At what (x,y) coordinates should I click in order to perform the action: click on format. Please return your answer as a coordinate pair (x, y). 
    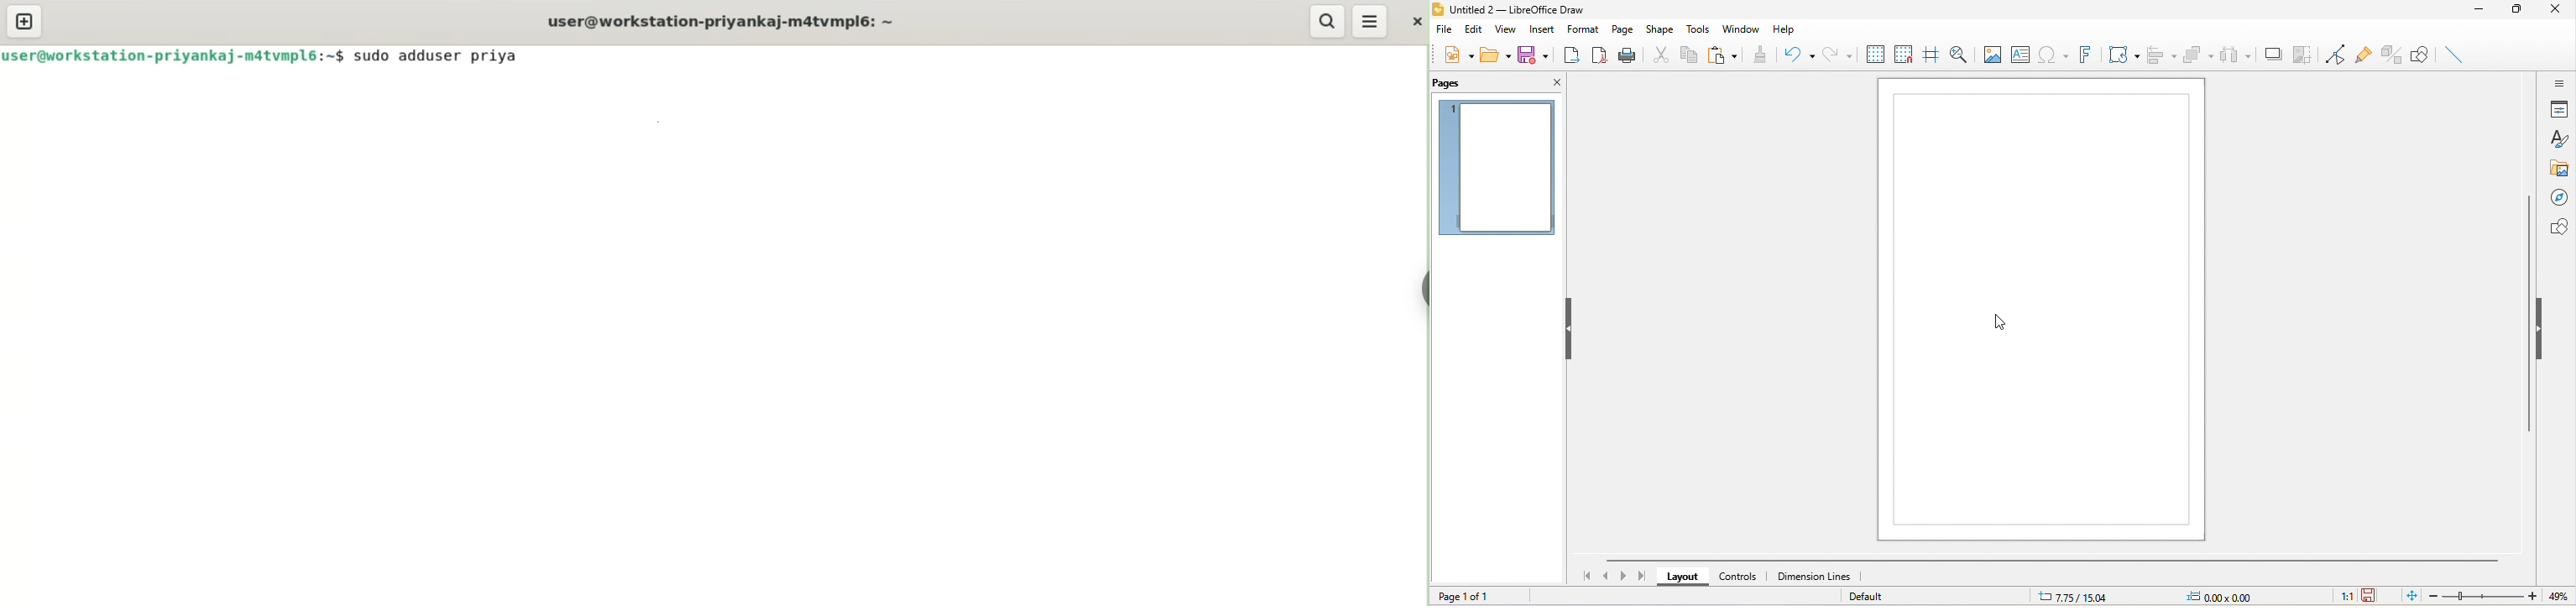
    Looking at the image, I should click on (1585, 29).